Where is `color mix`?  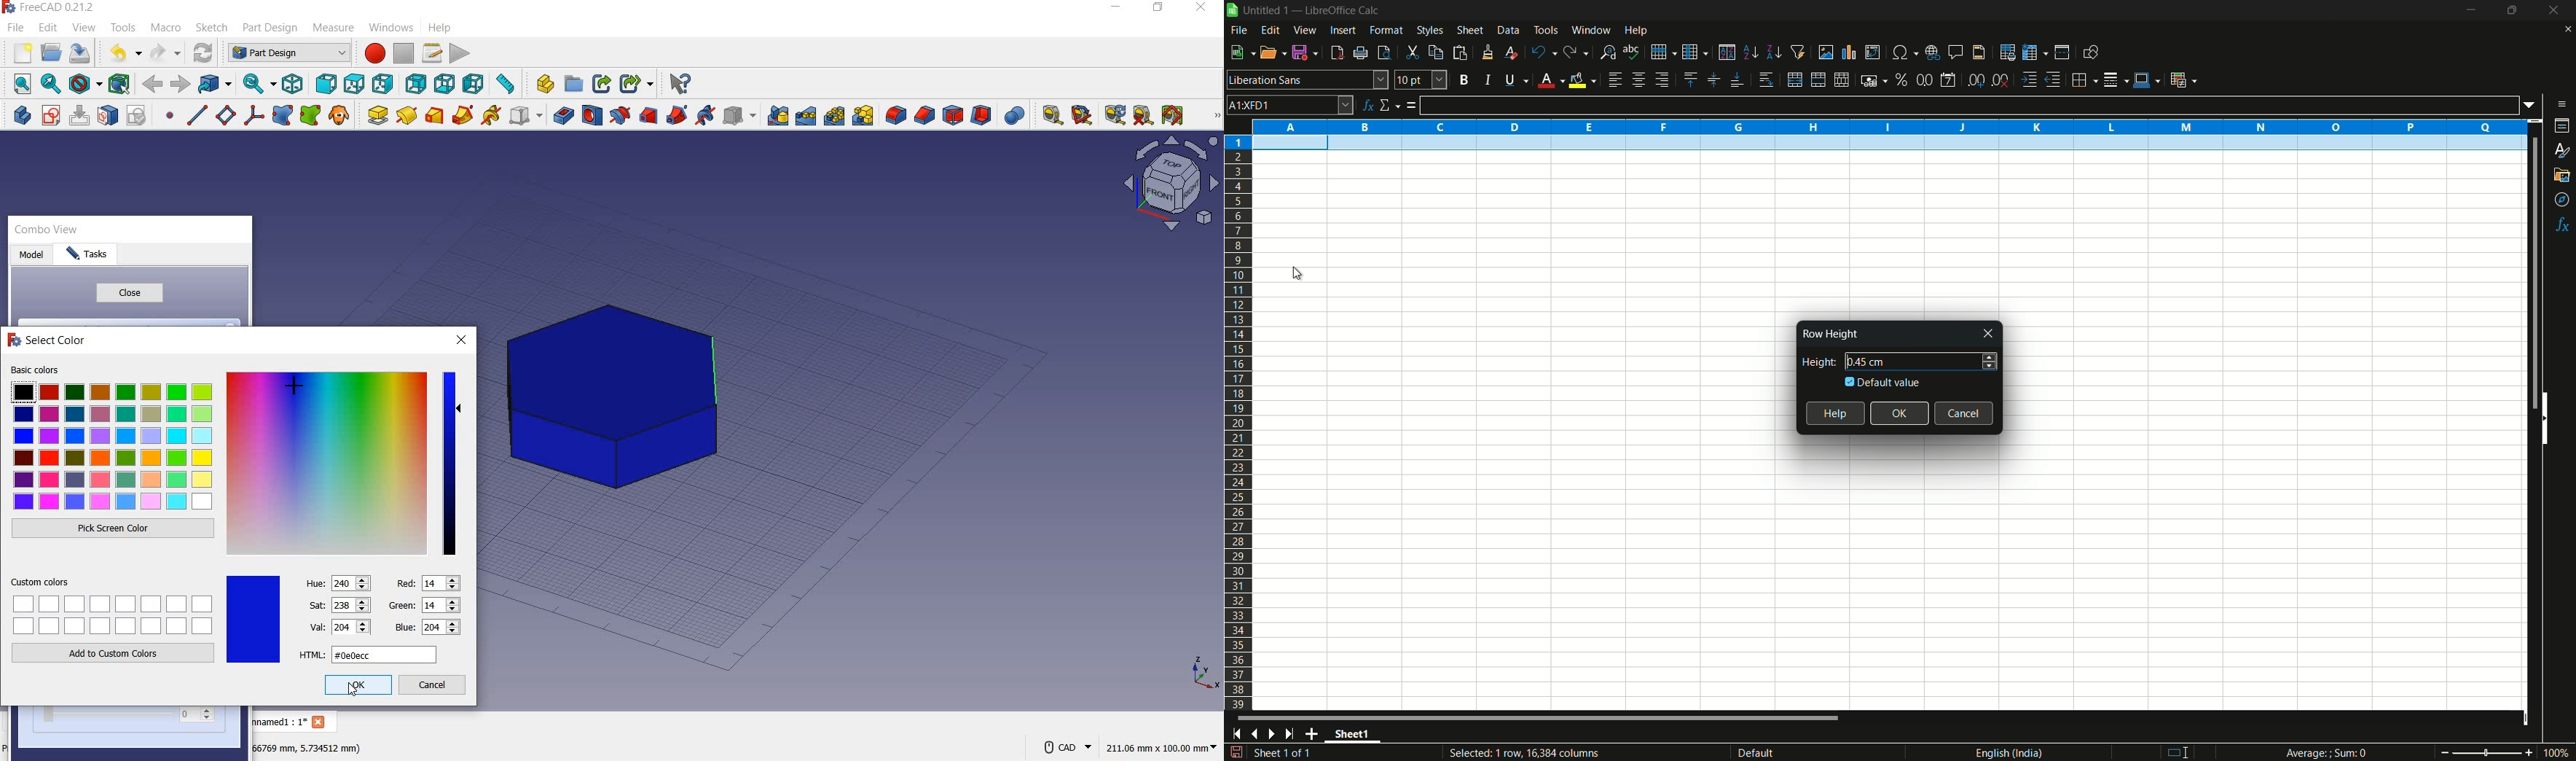 color mix is located at coordinates (450, 462).